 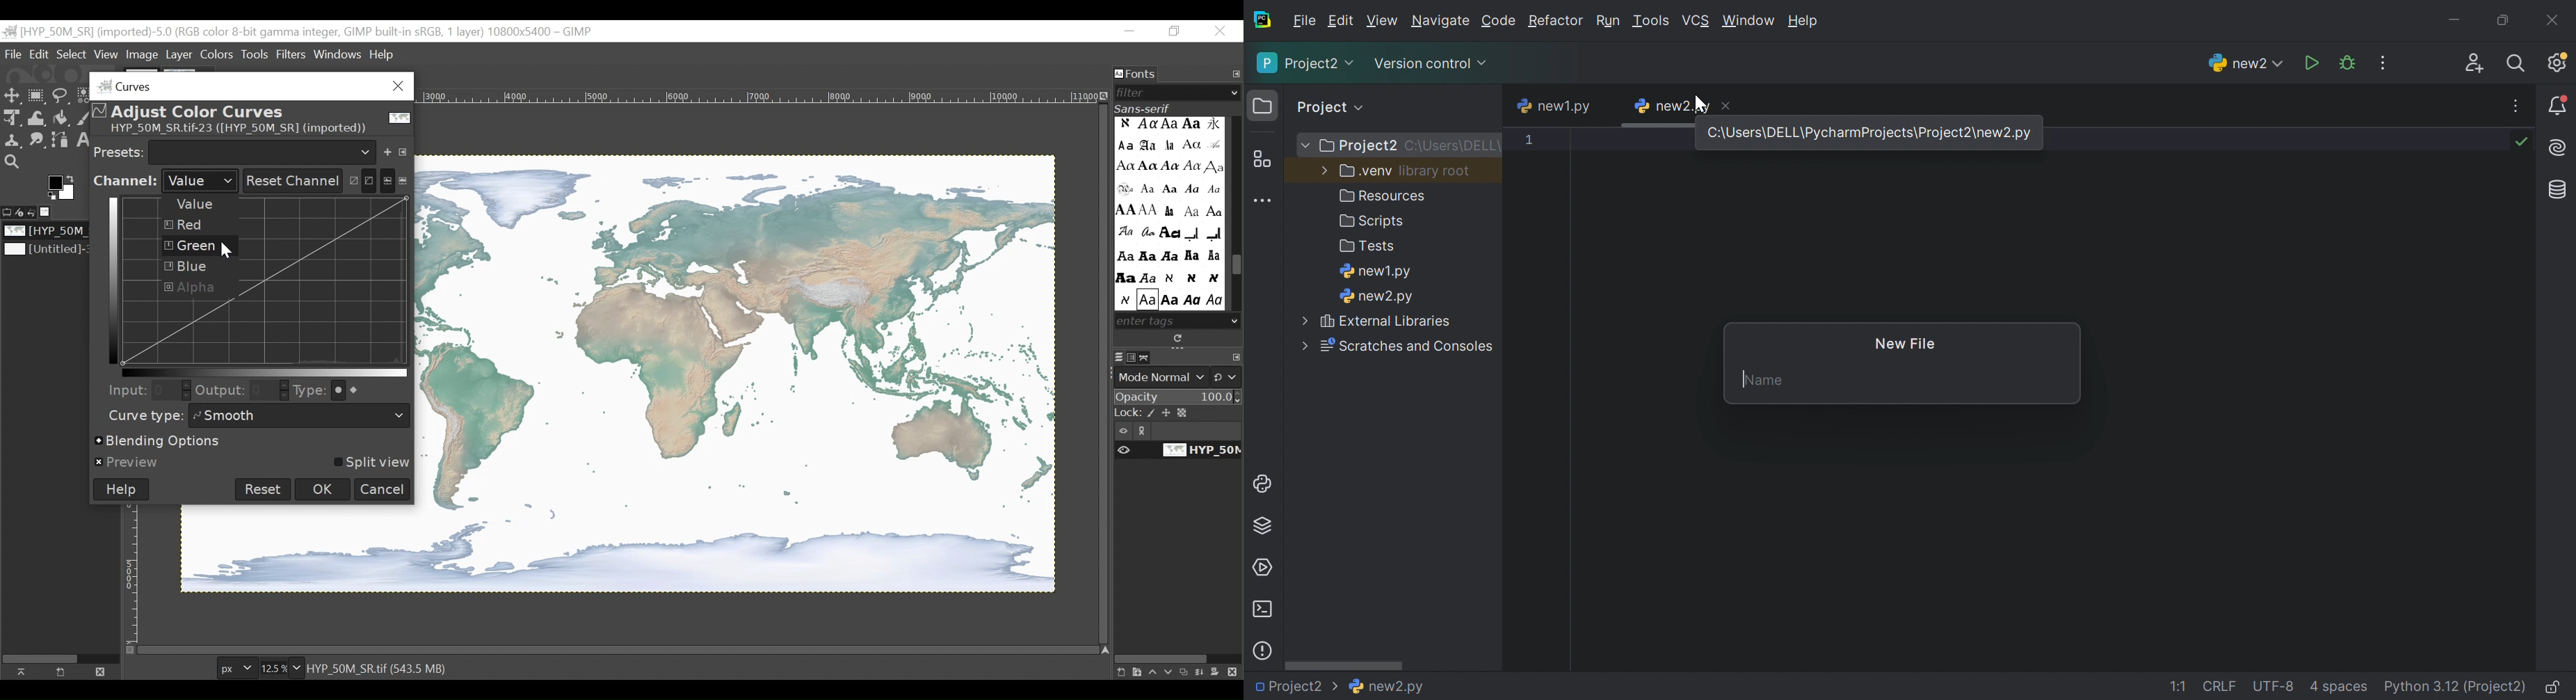 I want to click on Adjust Color Curves for the Image, so click(x=249, y=120).